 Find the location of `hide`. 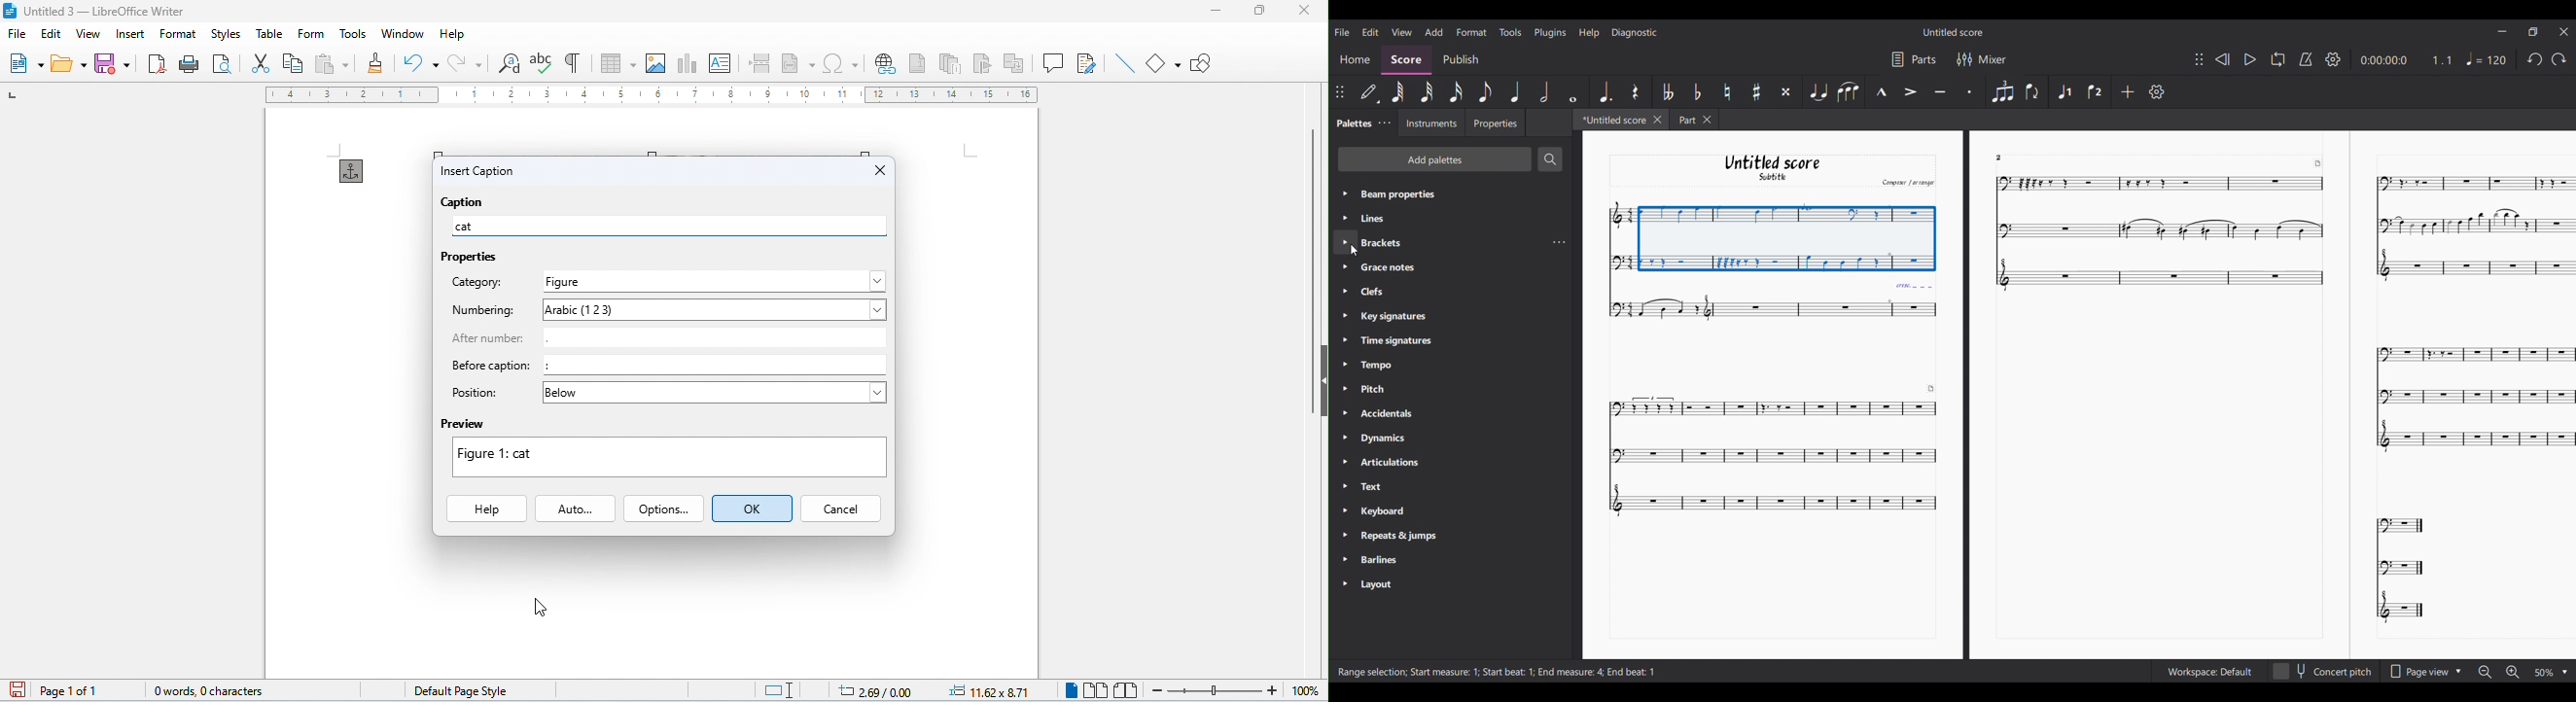

hide is located at coordinates (1320, 382).